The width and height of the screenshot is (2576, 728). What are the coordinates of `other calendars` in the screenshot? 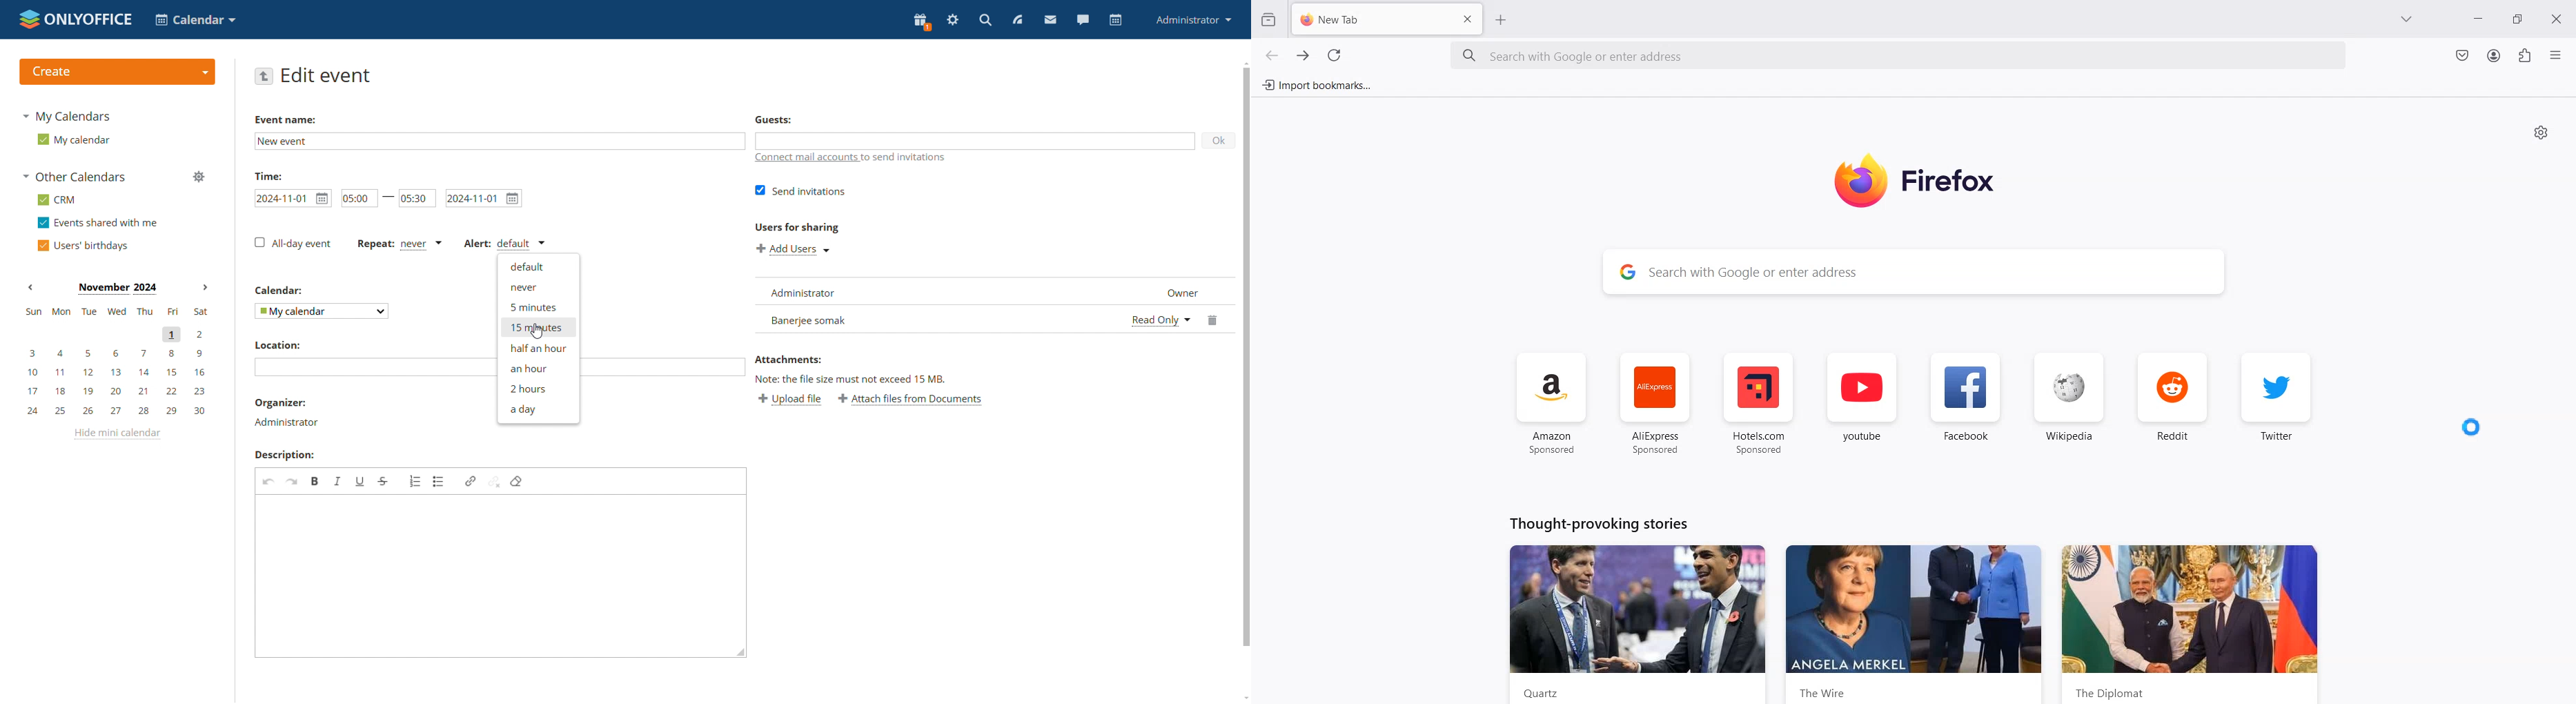 It's located at (74, 177).